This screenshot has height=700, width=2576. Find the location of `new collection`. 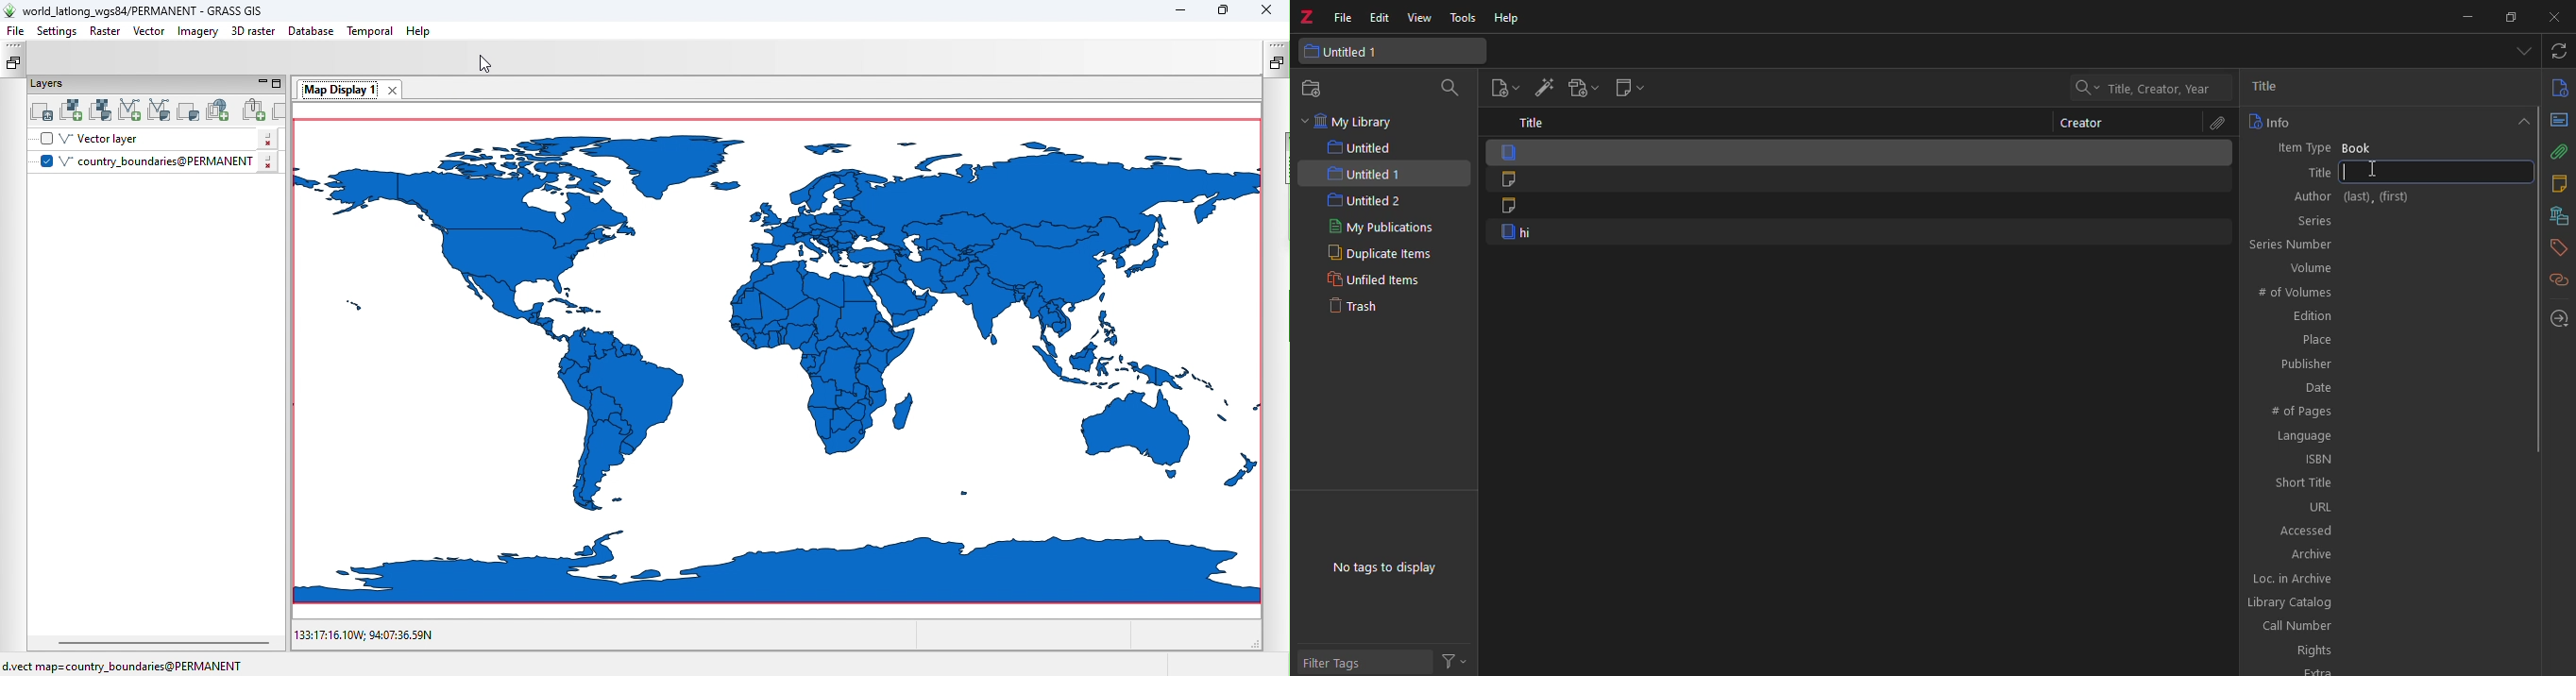

new collection is located at coordinates (1316, 89).